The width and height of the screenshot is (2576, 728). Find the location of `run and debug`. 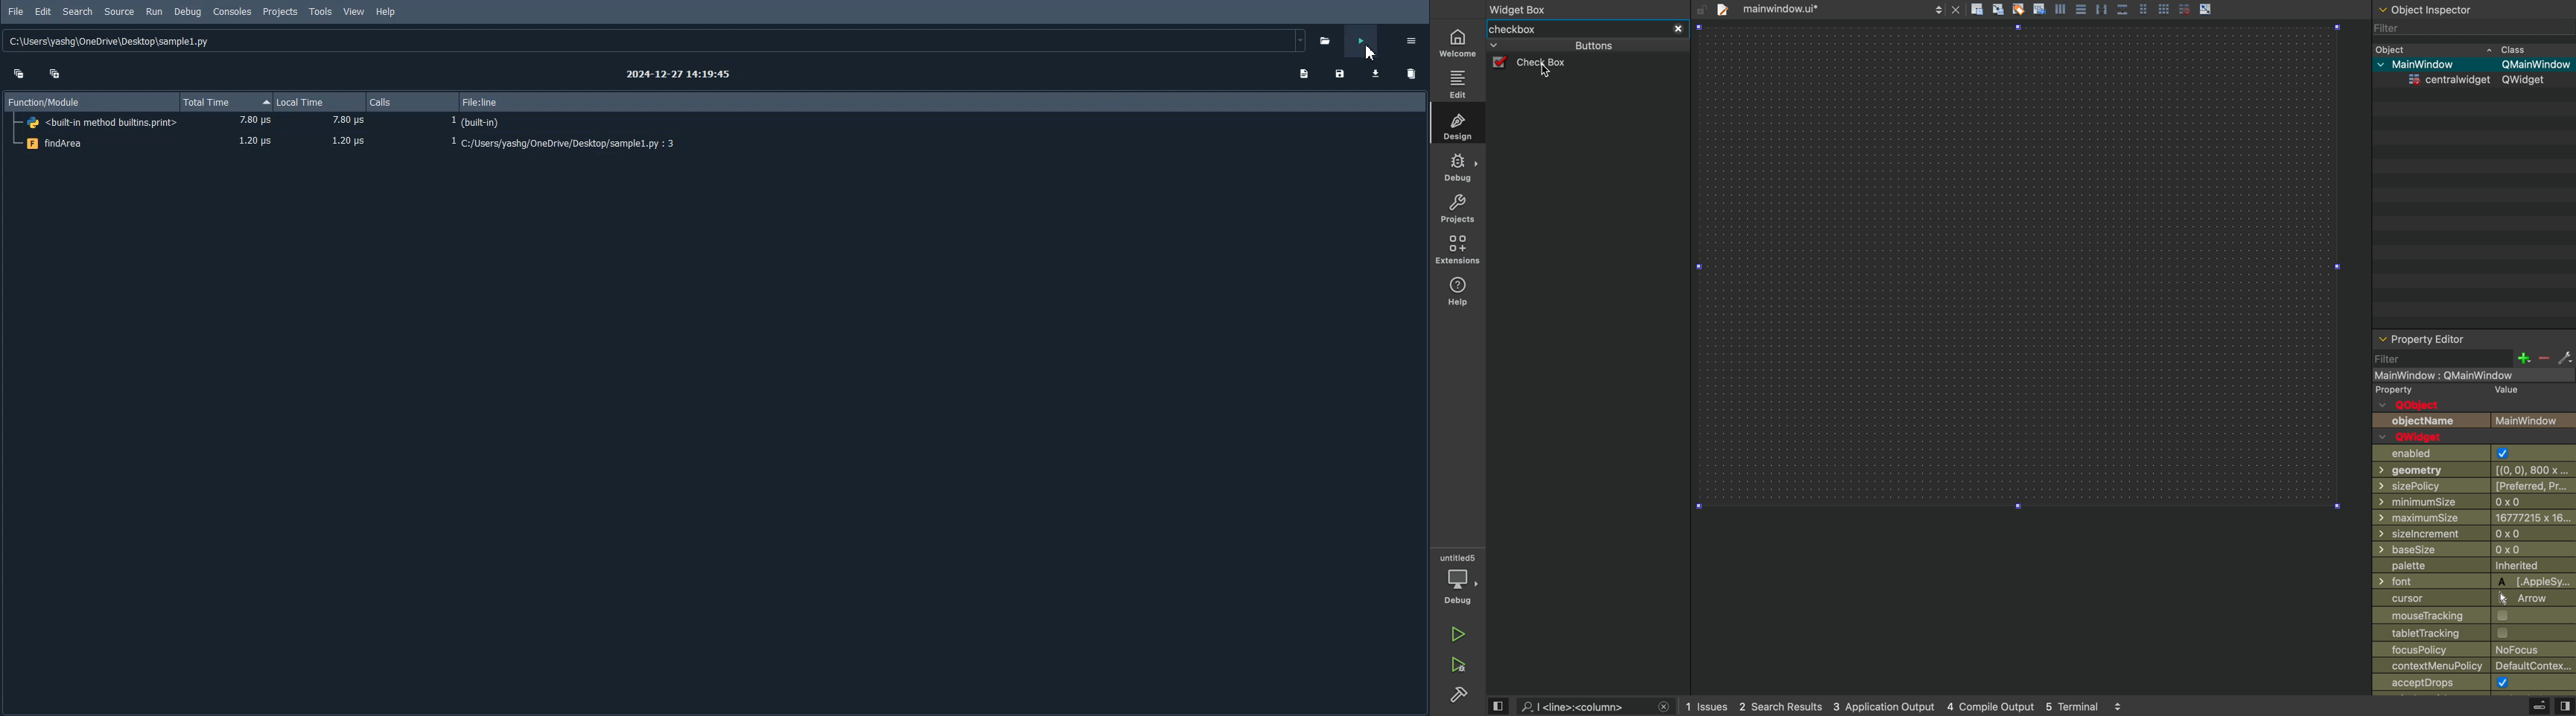

run and debug is located at coordinates (1456, 666).